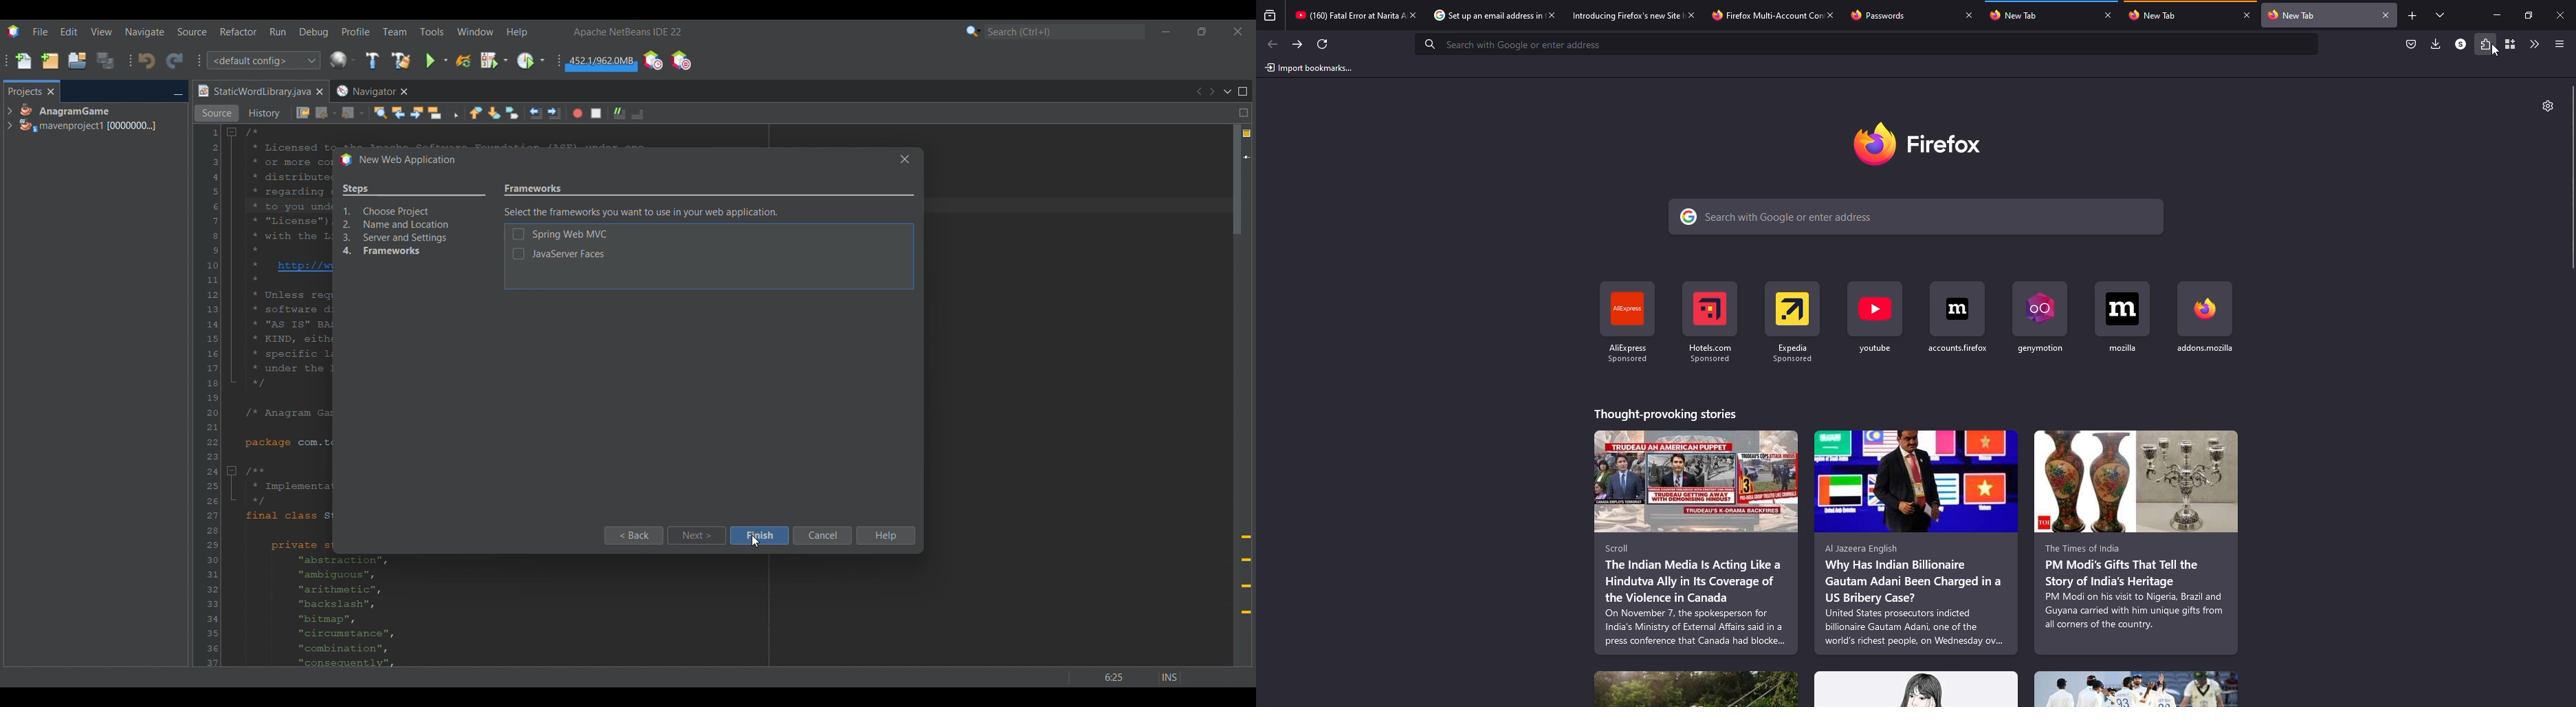 The image size is (2576, 728). What do you see at coordinates (314, 32) in the screenshot?
I see `Debug menu` at bounding box center [314, 32].